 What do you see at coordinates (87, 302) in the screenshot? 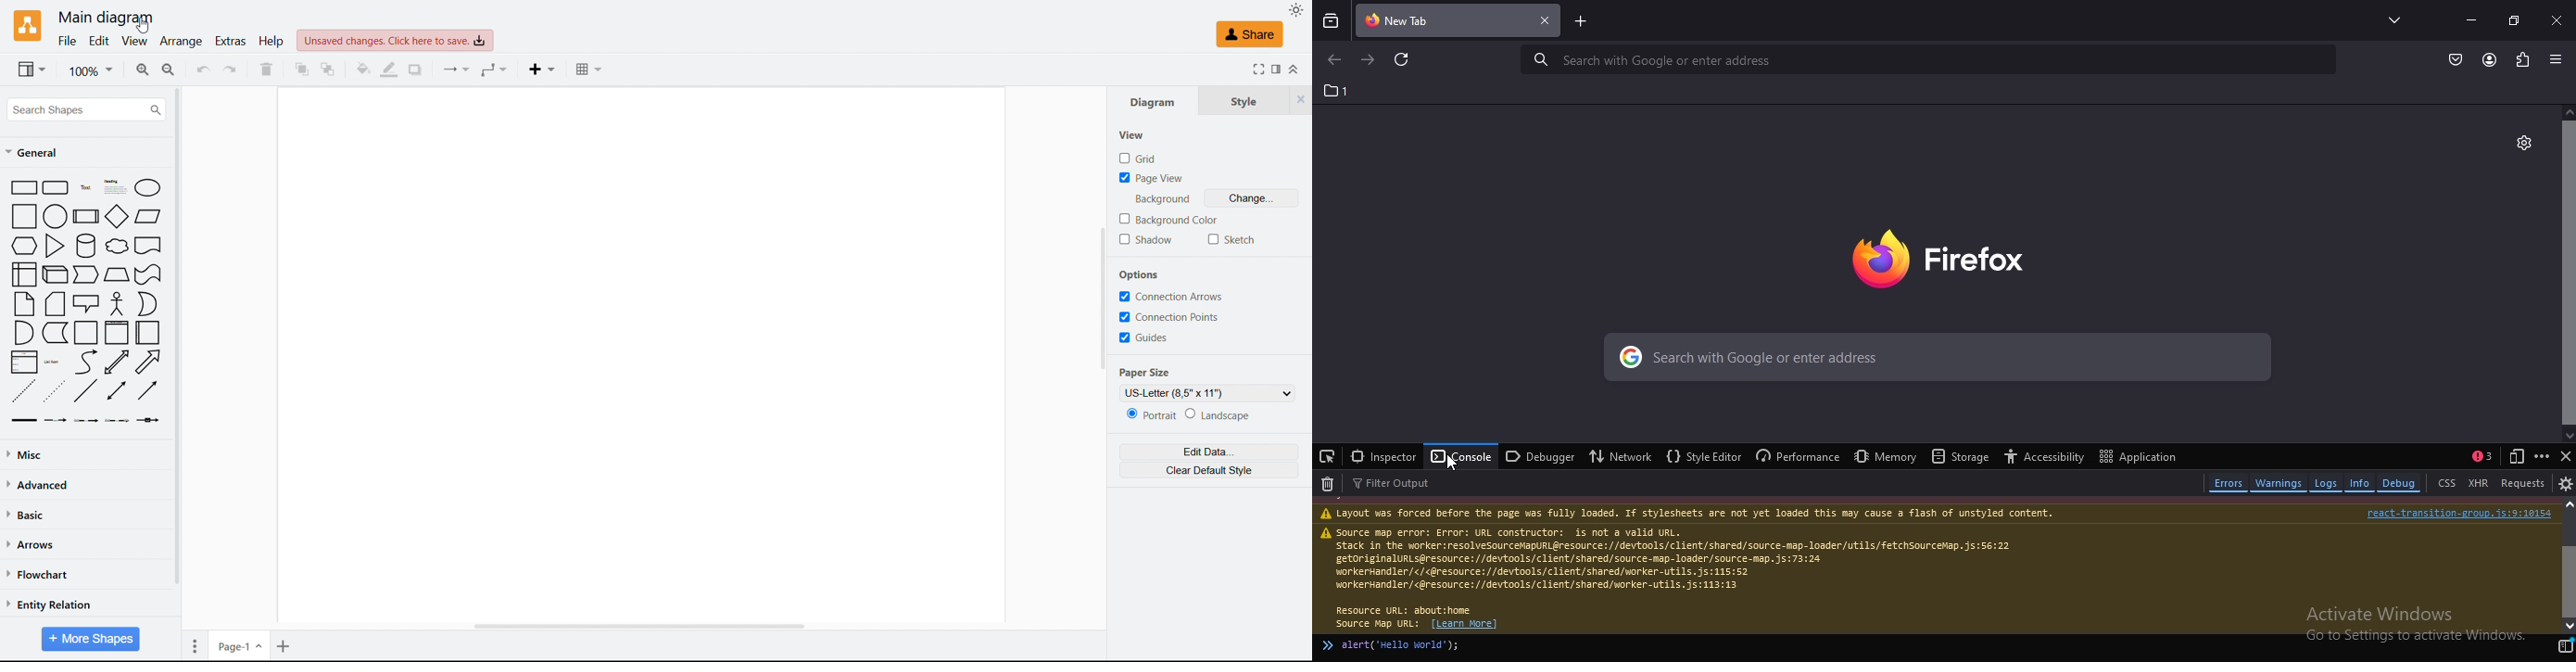
I see `Shapes library ` at bounding box center [87, 302].